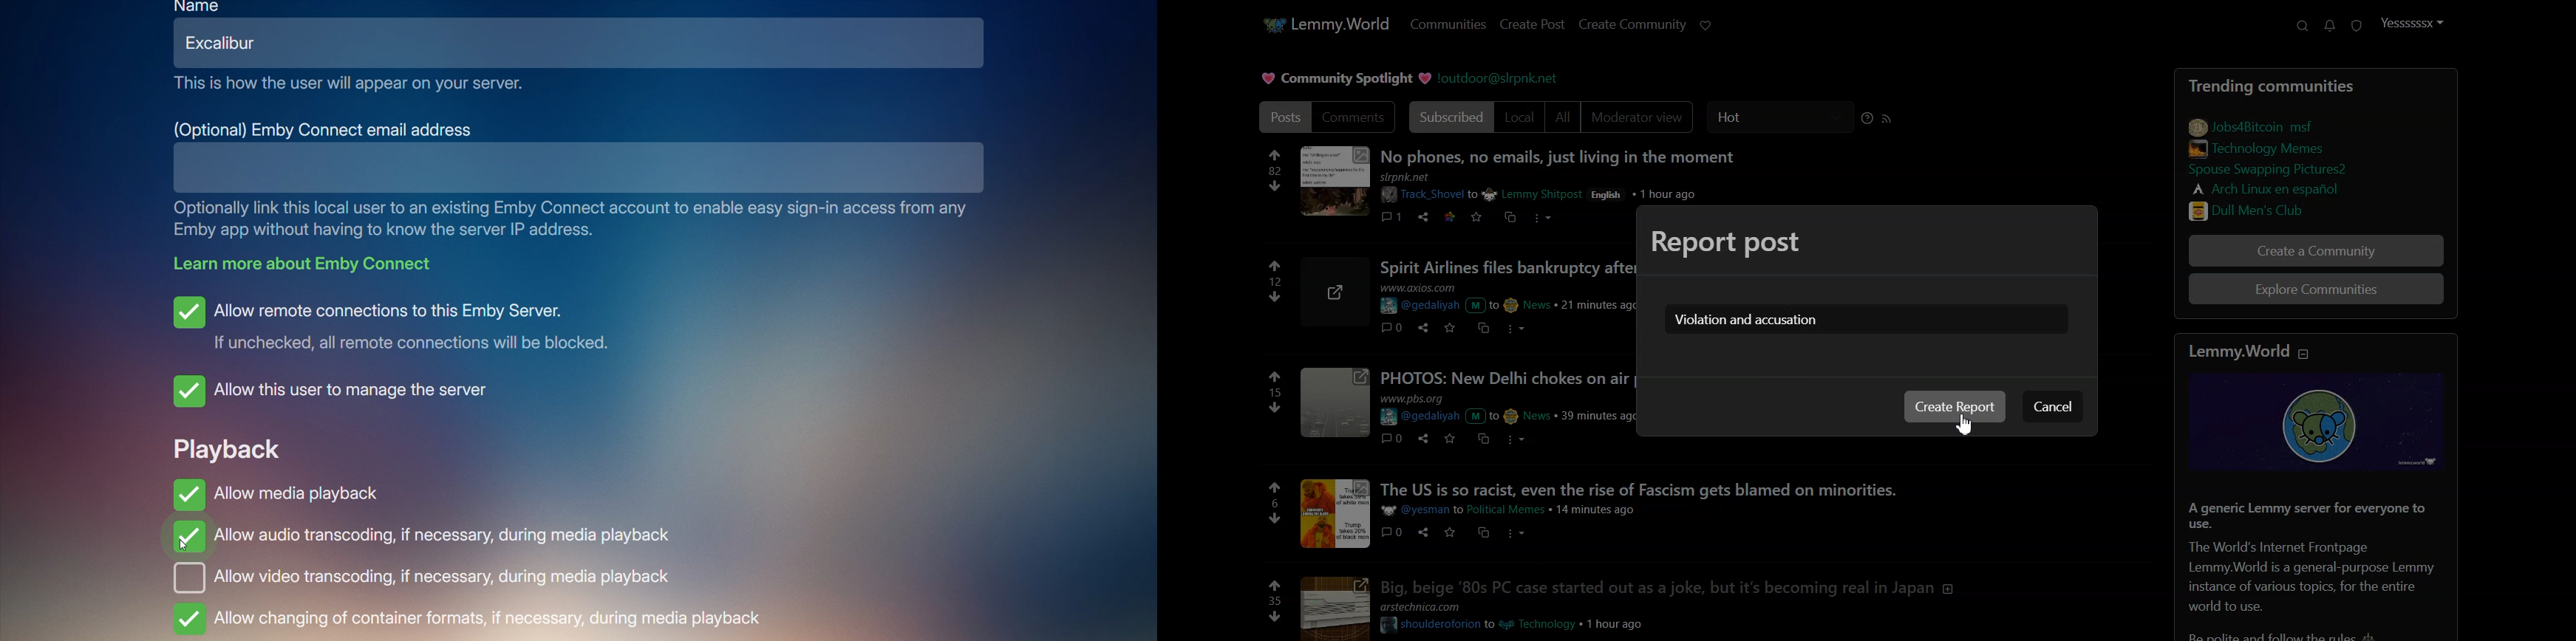 The image size is (2576, 644). I want to click on share, so click(1420, 532).